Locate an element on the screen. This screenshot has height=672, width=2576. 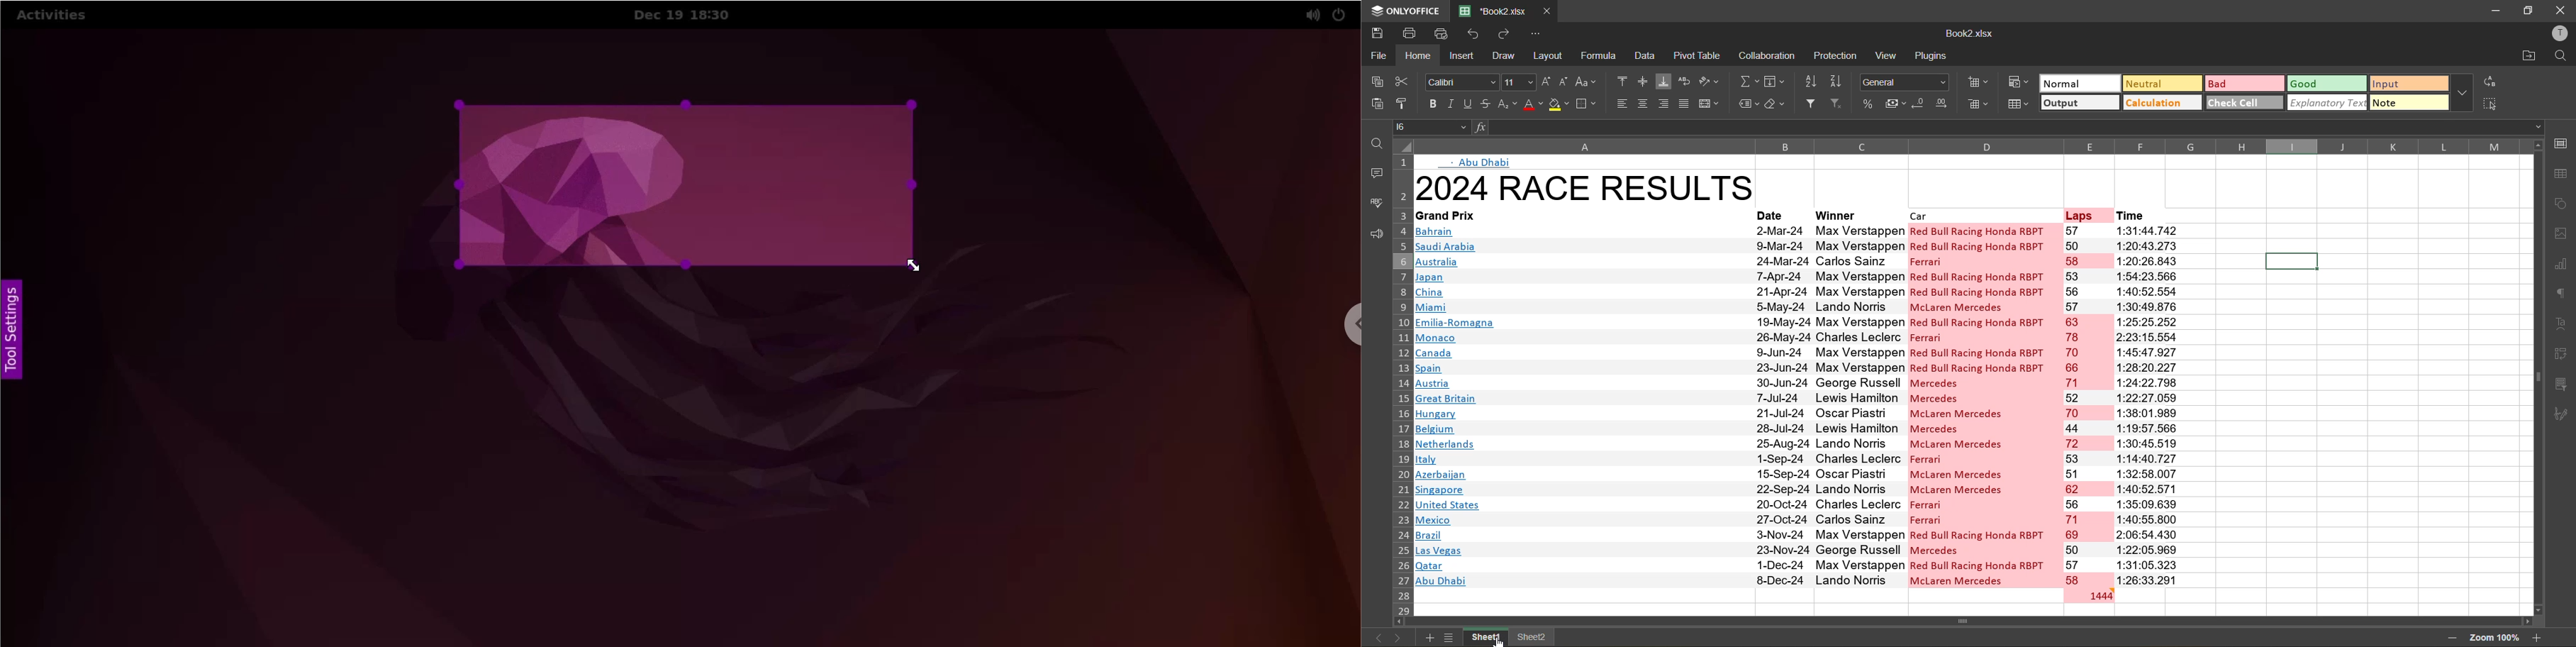
calculation is located at coordinates (2162, 103).